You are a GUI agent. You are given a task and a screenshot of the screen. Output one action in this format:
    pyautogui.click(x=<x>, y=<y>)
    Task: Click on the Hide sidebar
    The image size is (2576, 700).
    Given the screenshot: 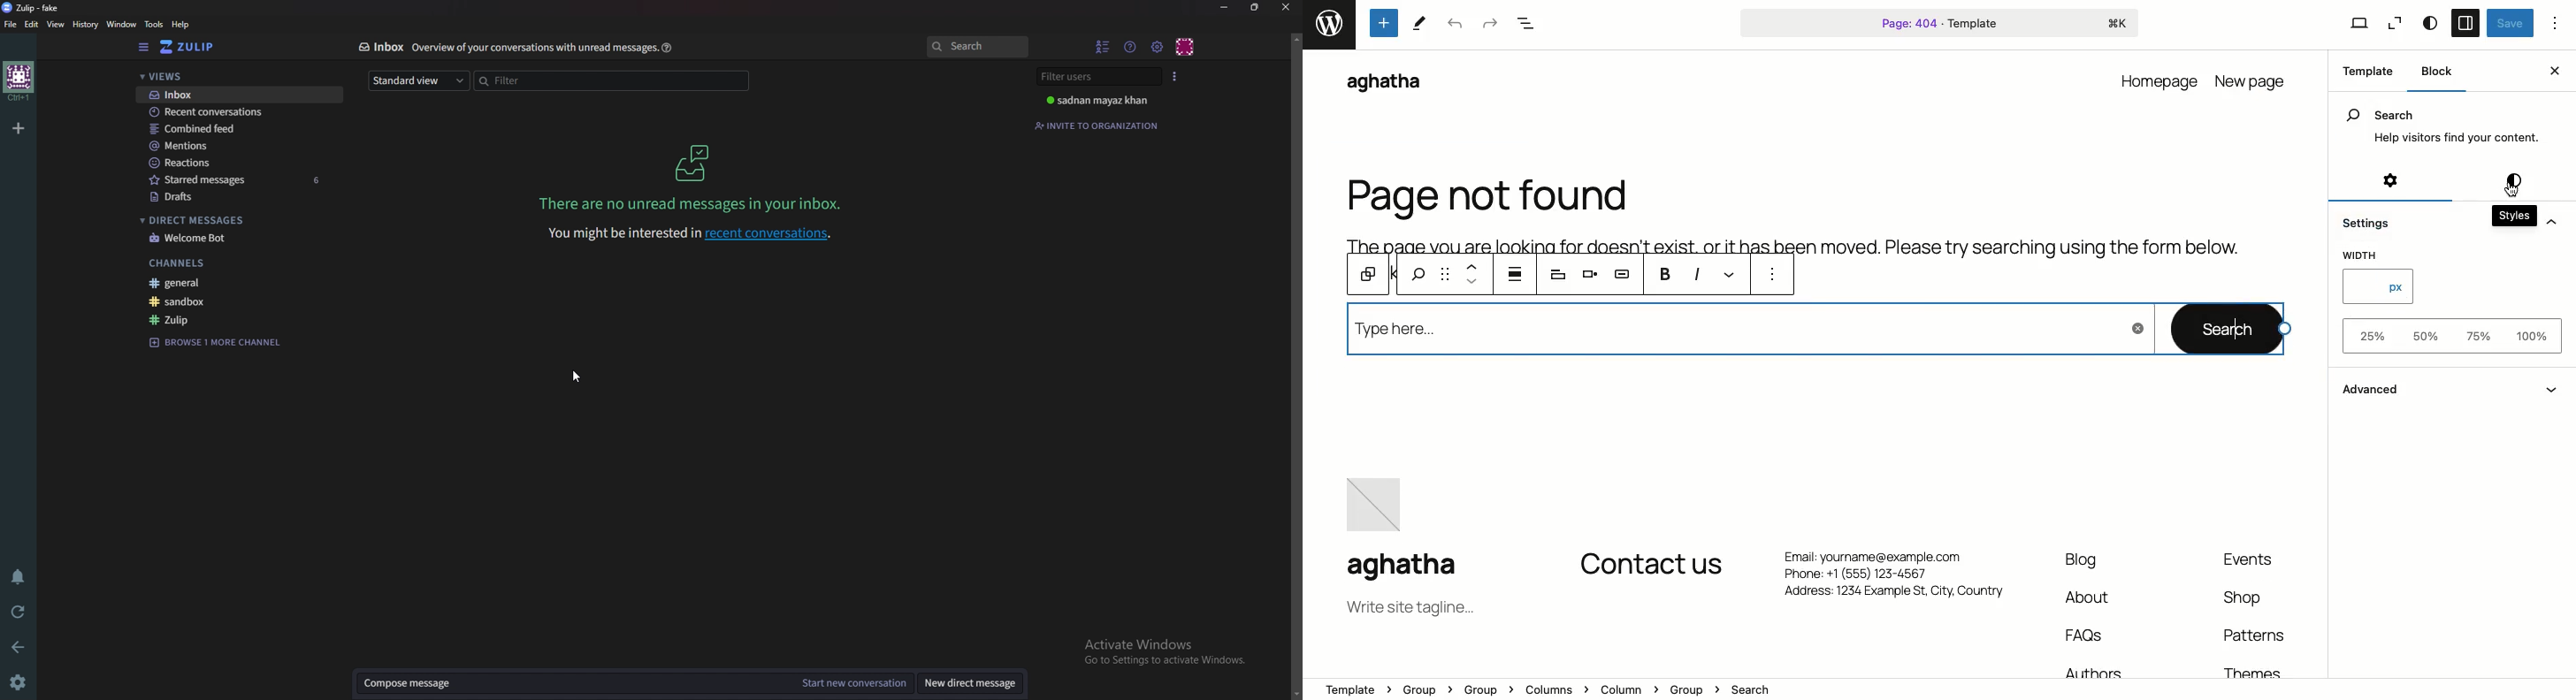 What is the action you would take?
    pyautogui.click(x=144, y=48)
    